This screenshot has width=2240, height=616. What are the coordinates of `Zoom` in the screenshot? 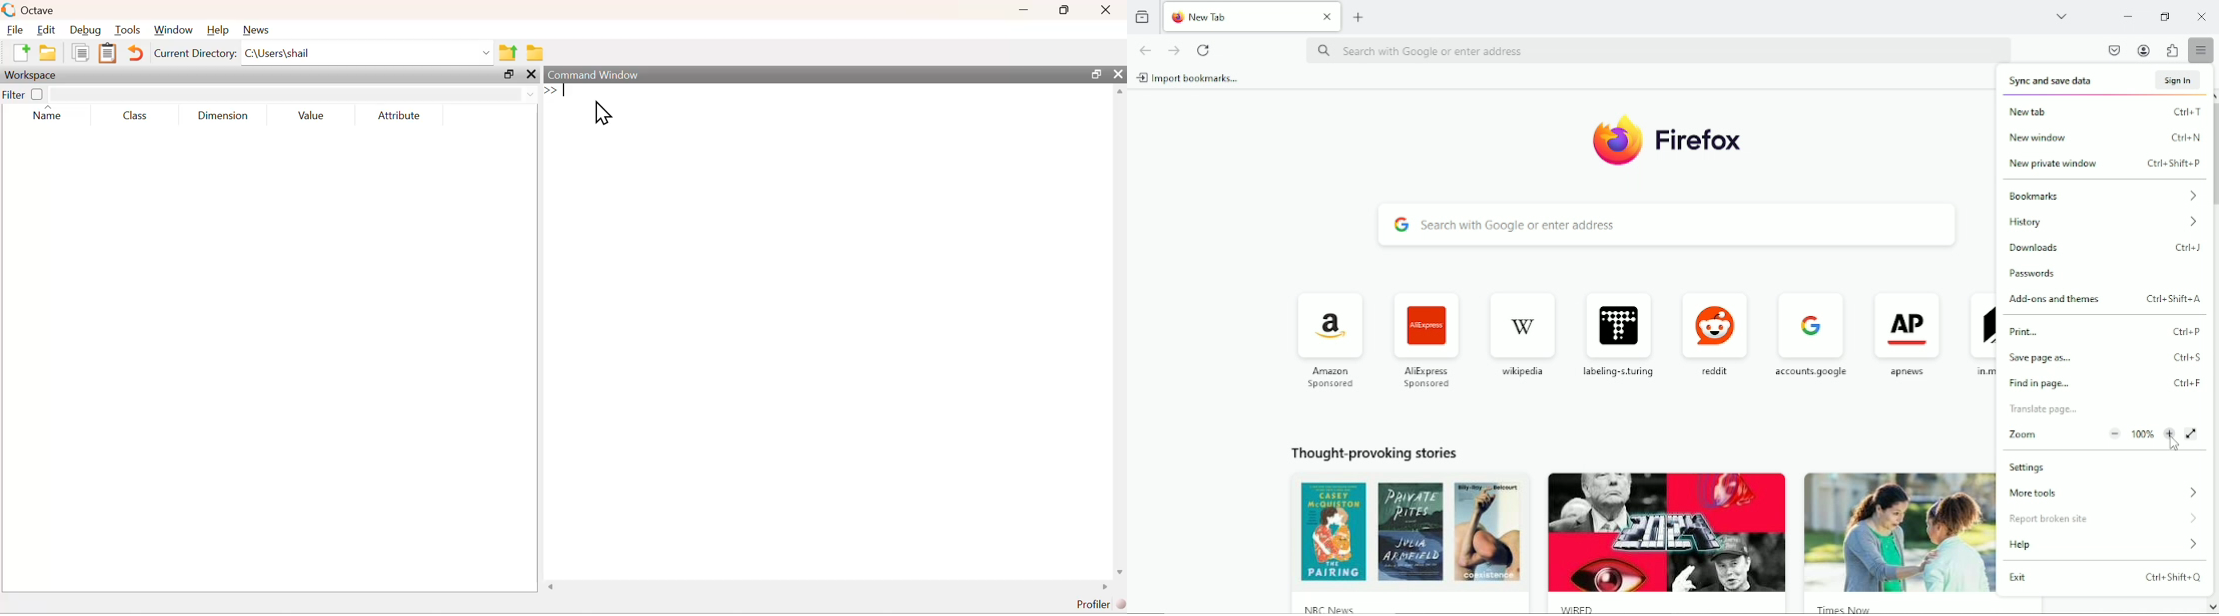 It's located at (2089, 437).